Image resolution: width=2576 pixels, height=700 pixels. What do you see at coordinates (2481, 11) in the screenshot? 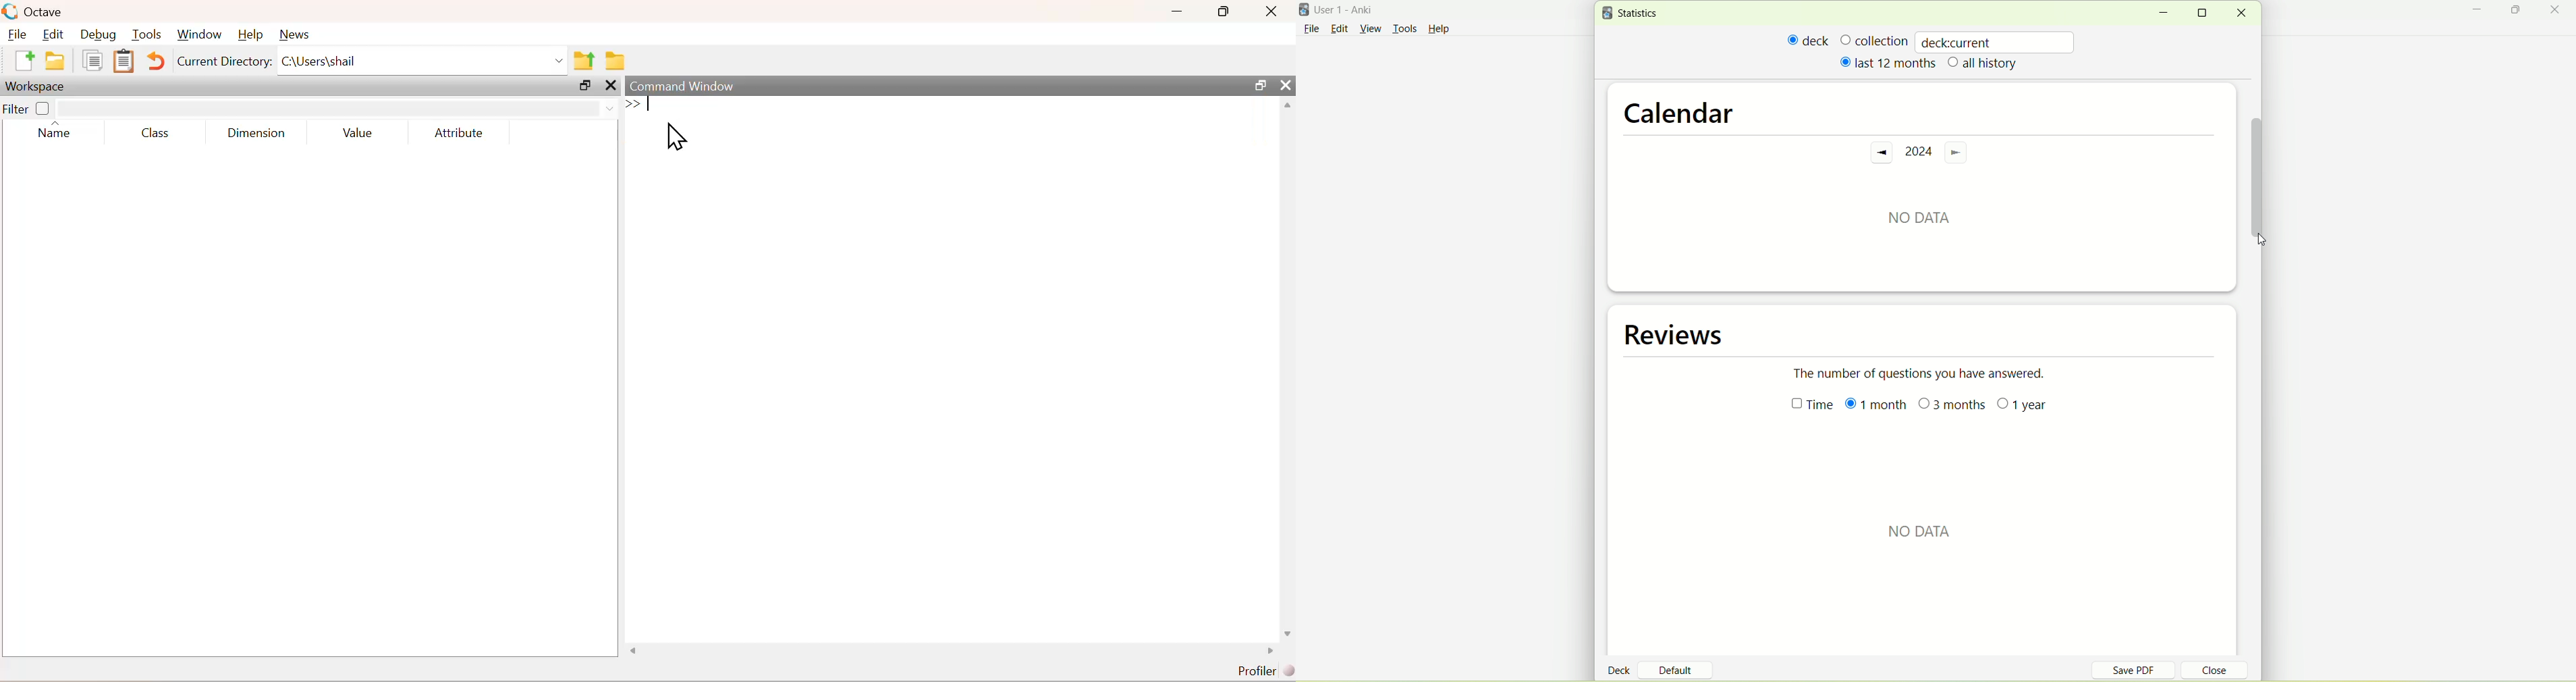
I see `minimize` at bounding box center [2481, 11].